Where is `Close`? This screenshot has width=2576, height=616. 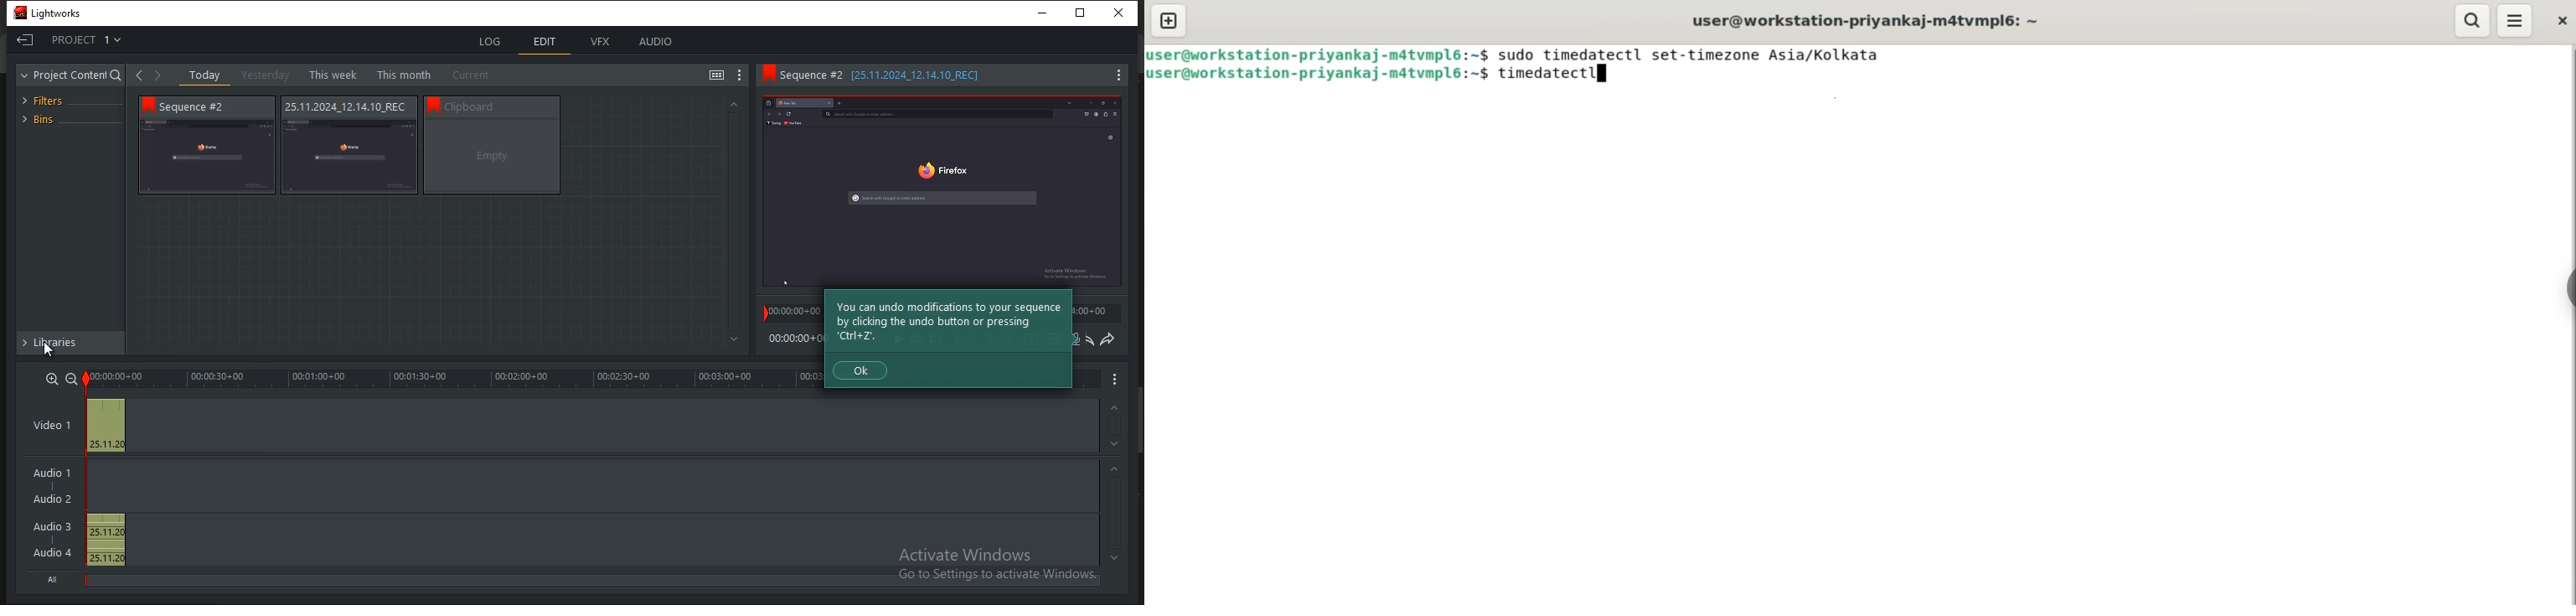
Close is located at coordinates (1122, 12).